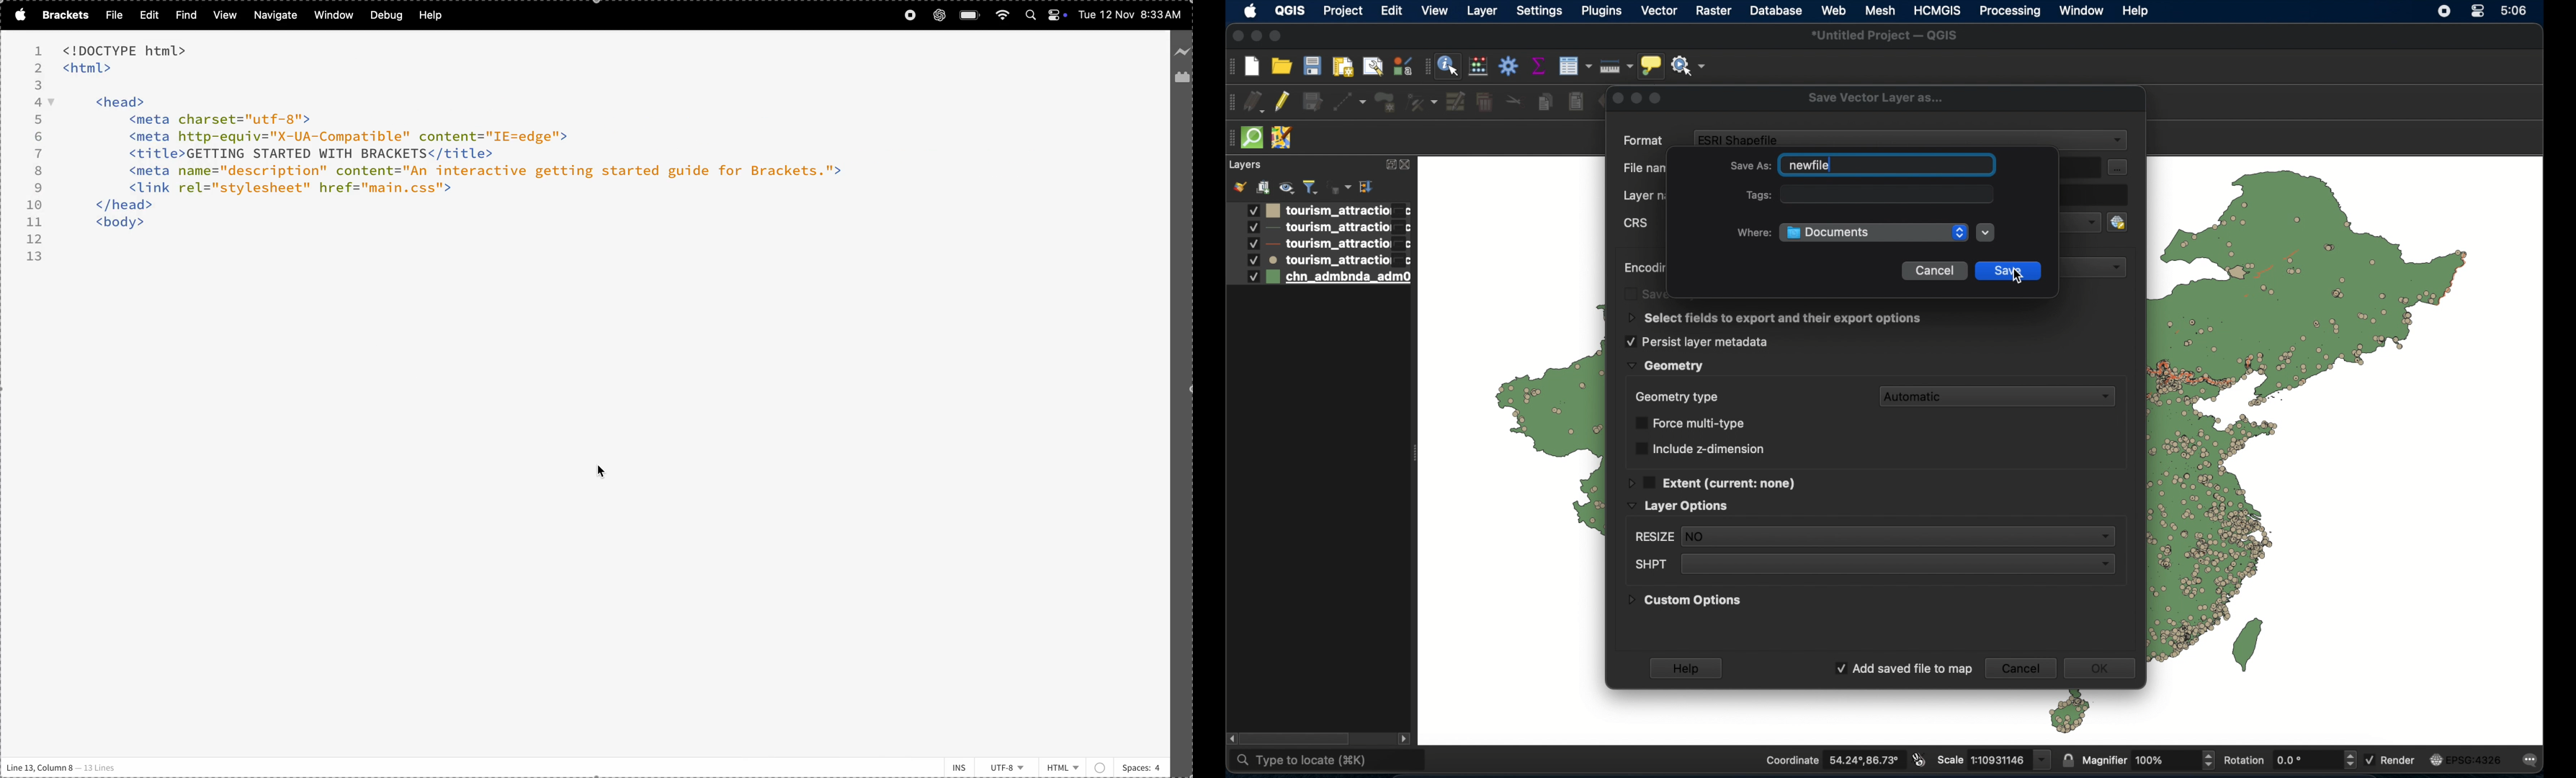 This screenshot has width=2576, height=784. What do you see at coordinates (1426, 66) in the screenshot?
I see `drag handle` at bounding box center [1426, 66].